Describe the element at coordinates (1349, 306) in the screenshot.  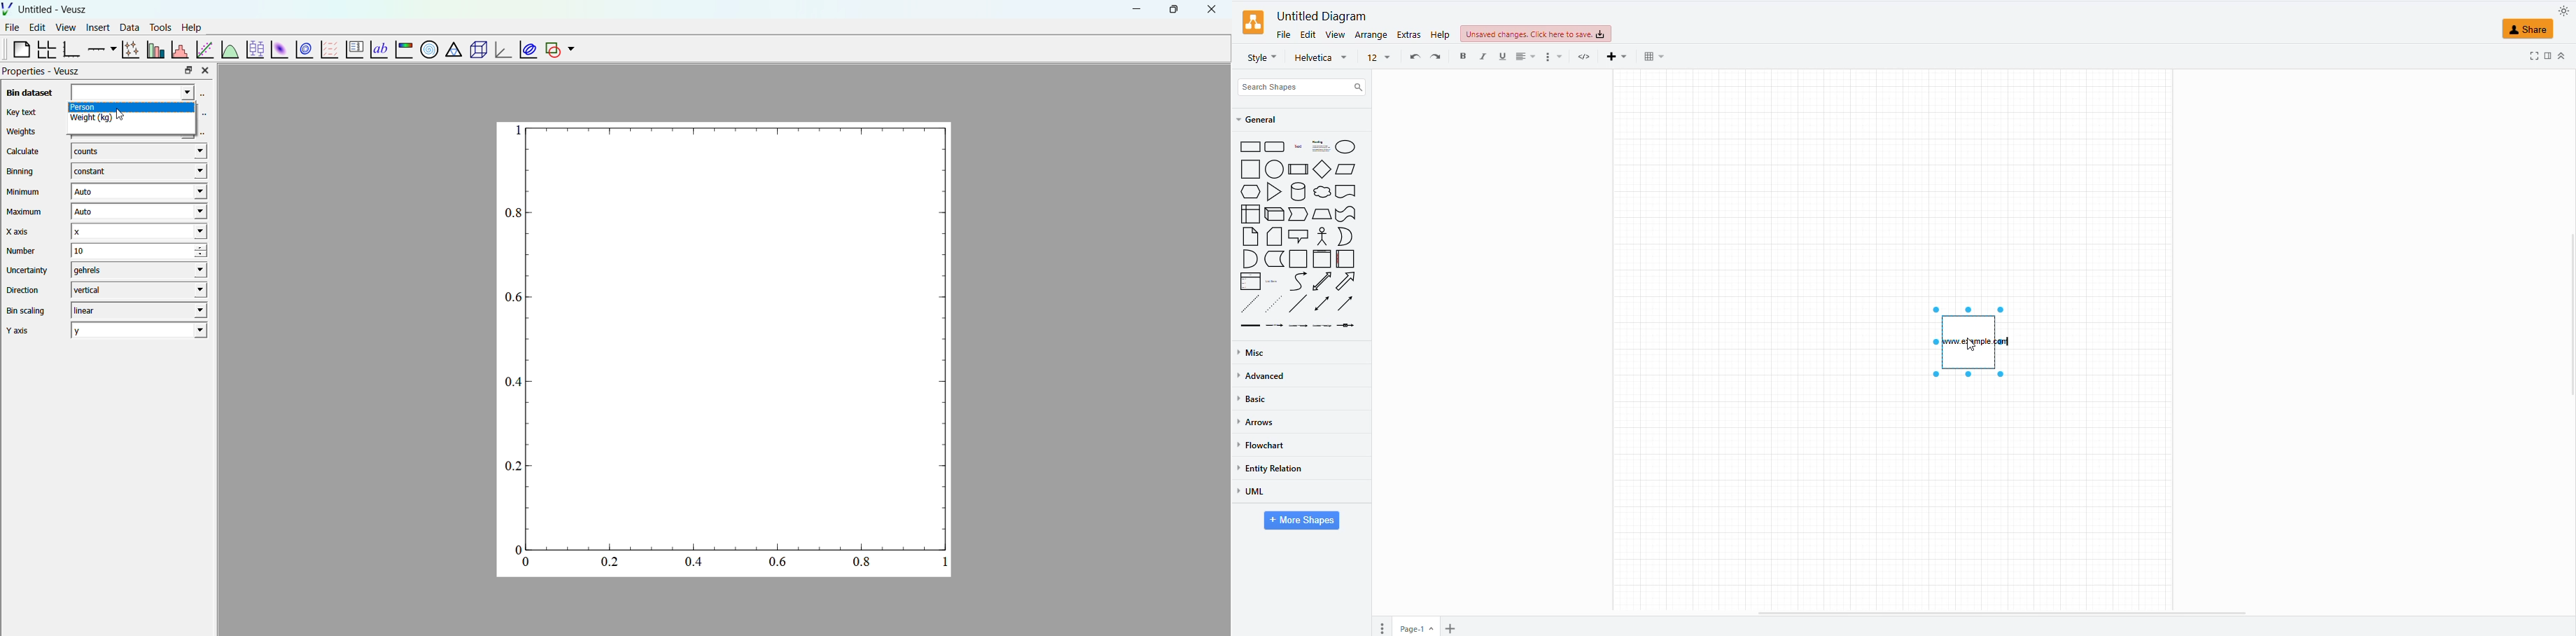
I see `directional container` at that location.